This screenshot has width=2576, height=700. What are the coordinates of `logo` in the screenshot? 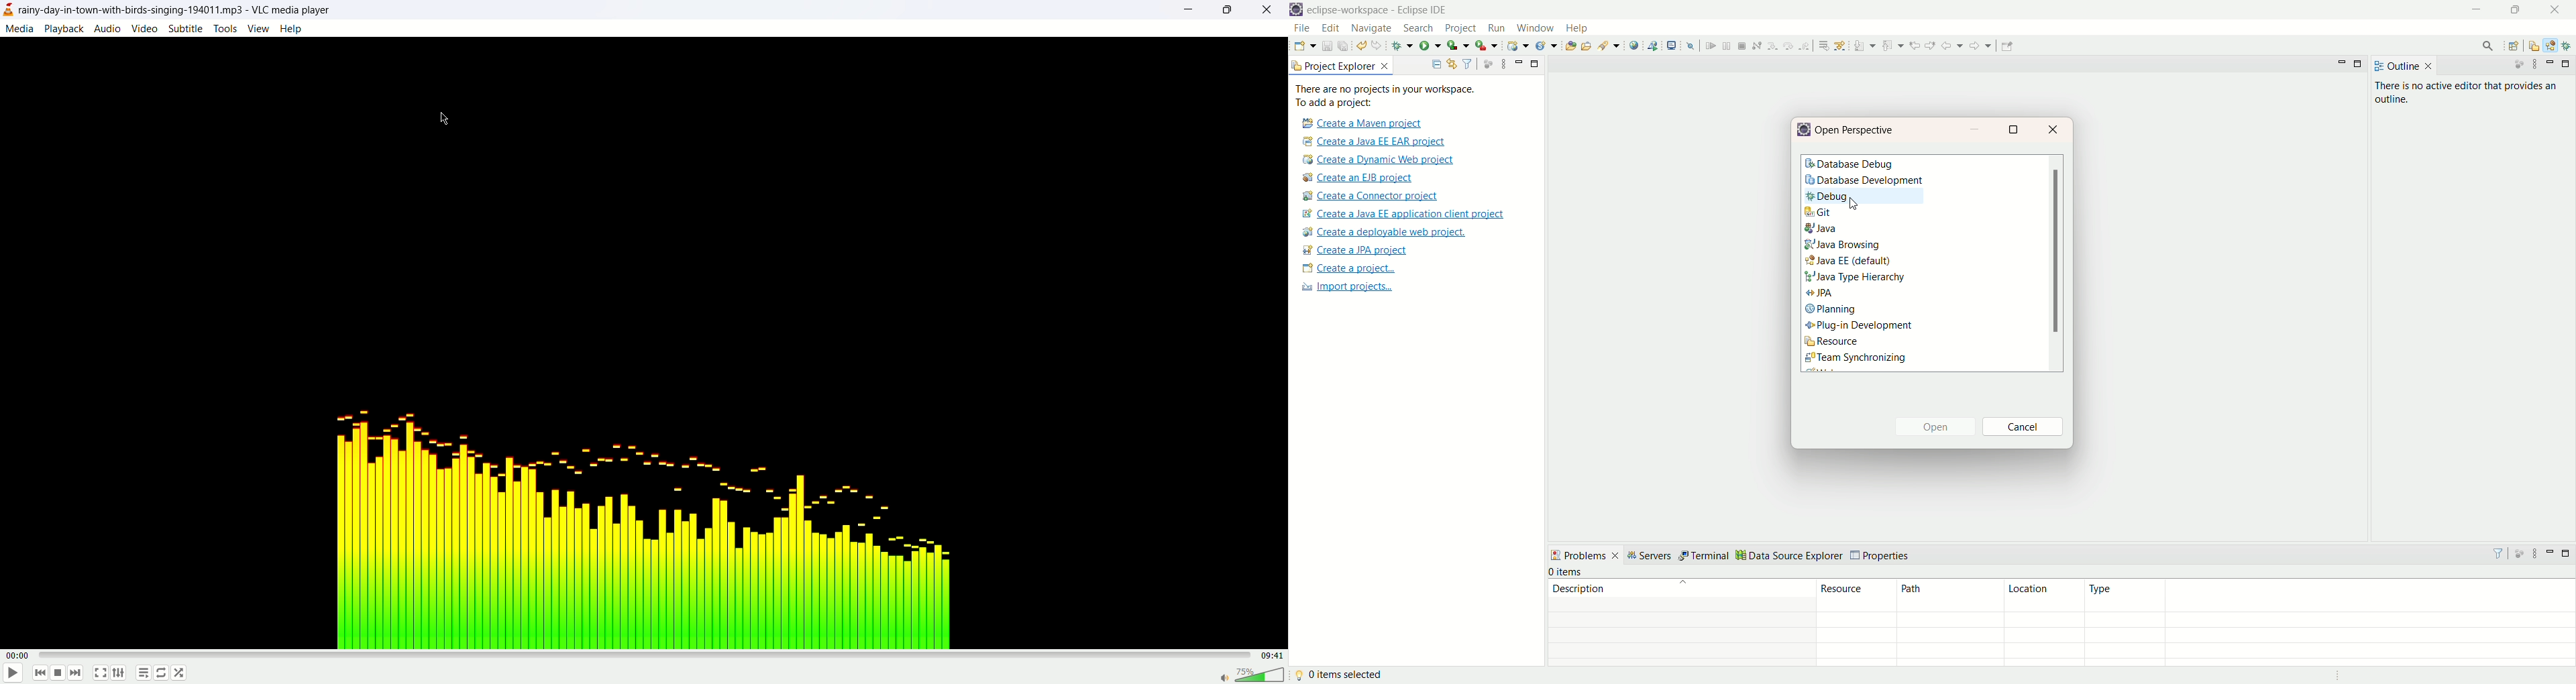 It's located at (1297, 10).